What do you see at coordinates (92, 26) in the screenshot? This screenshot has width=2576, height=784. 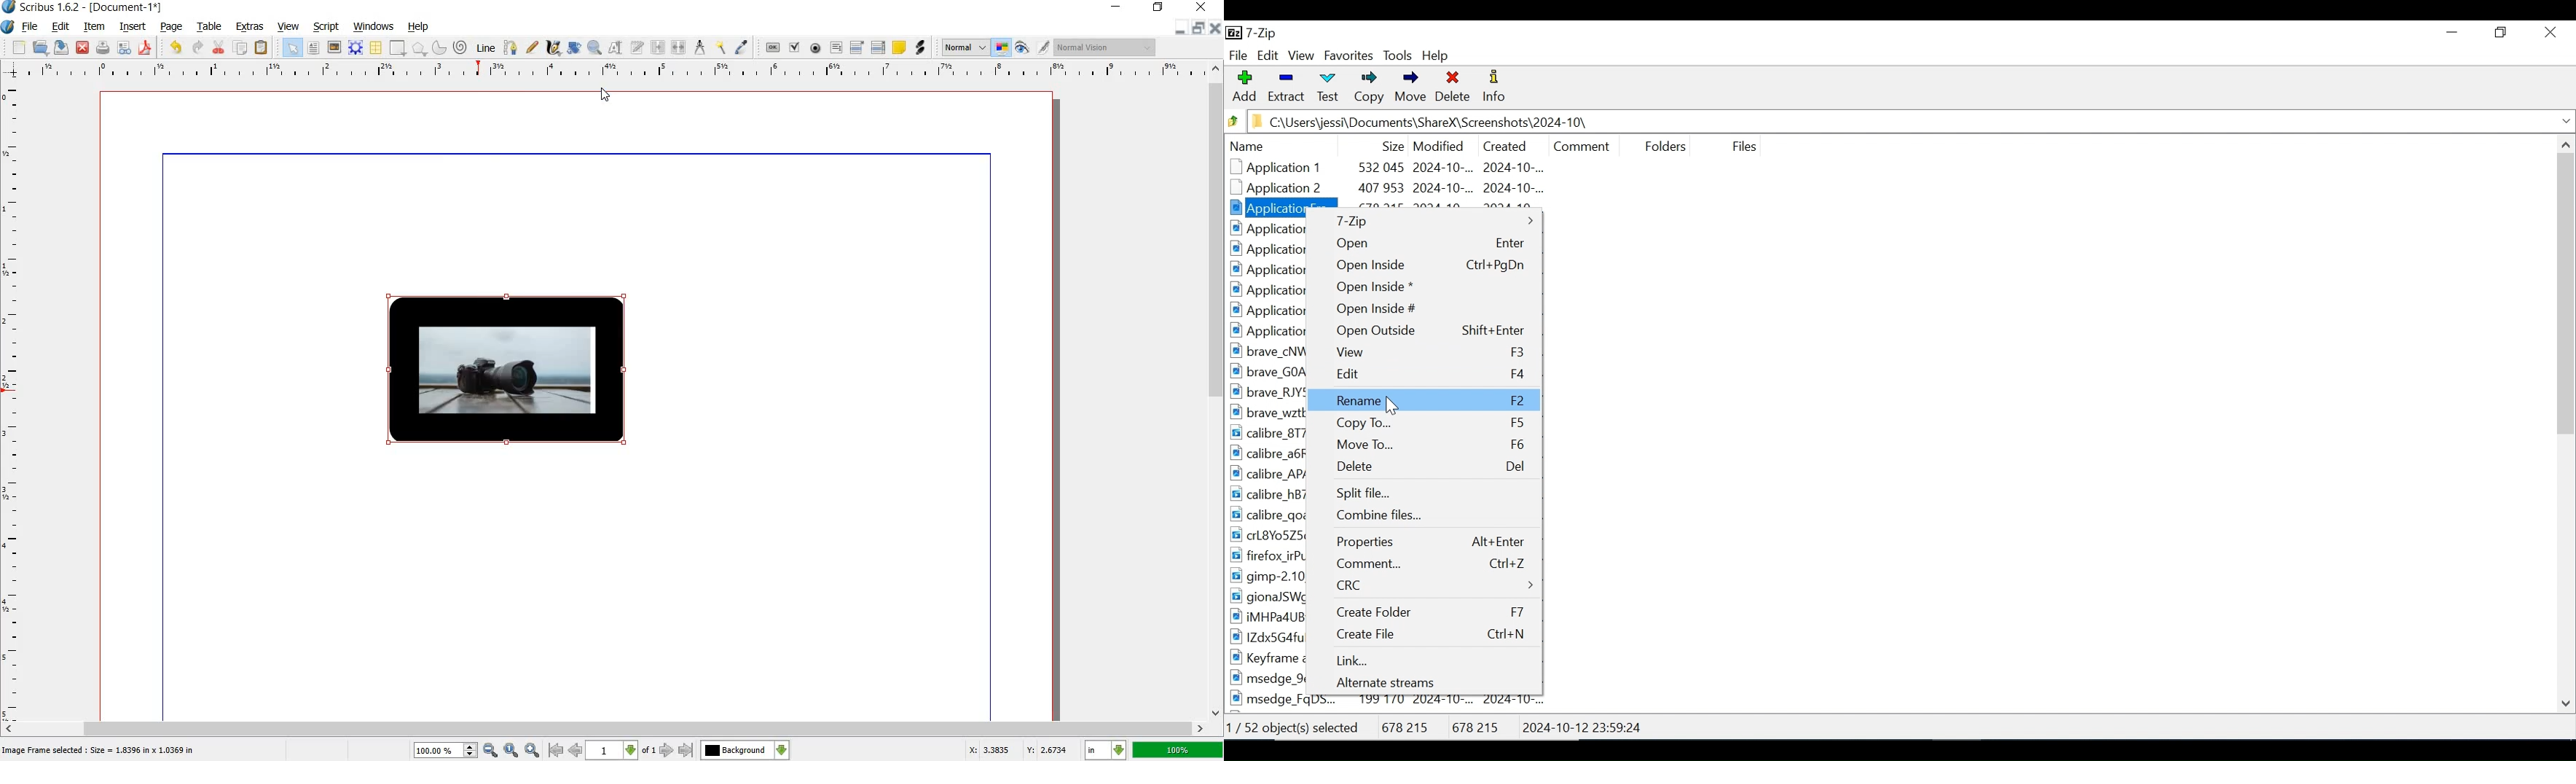 I see `item` at bounding box center [92, 26].